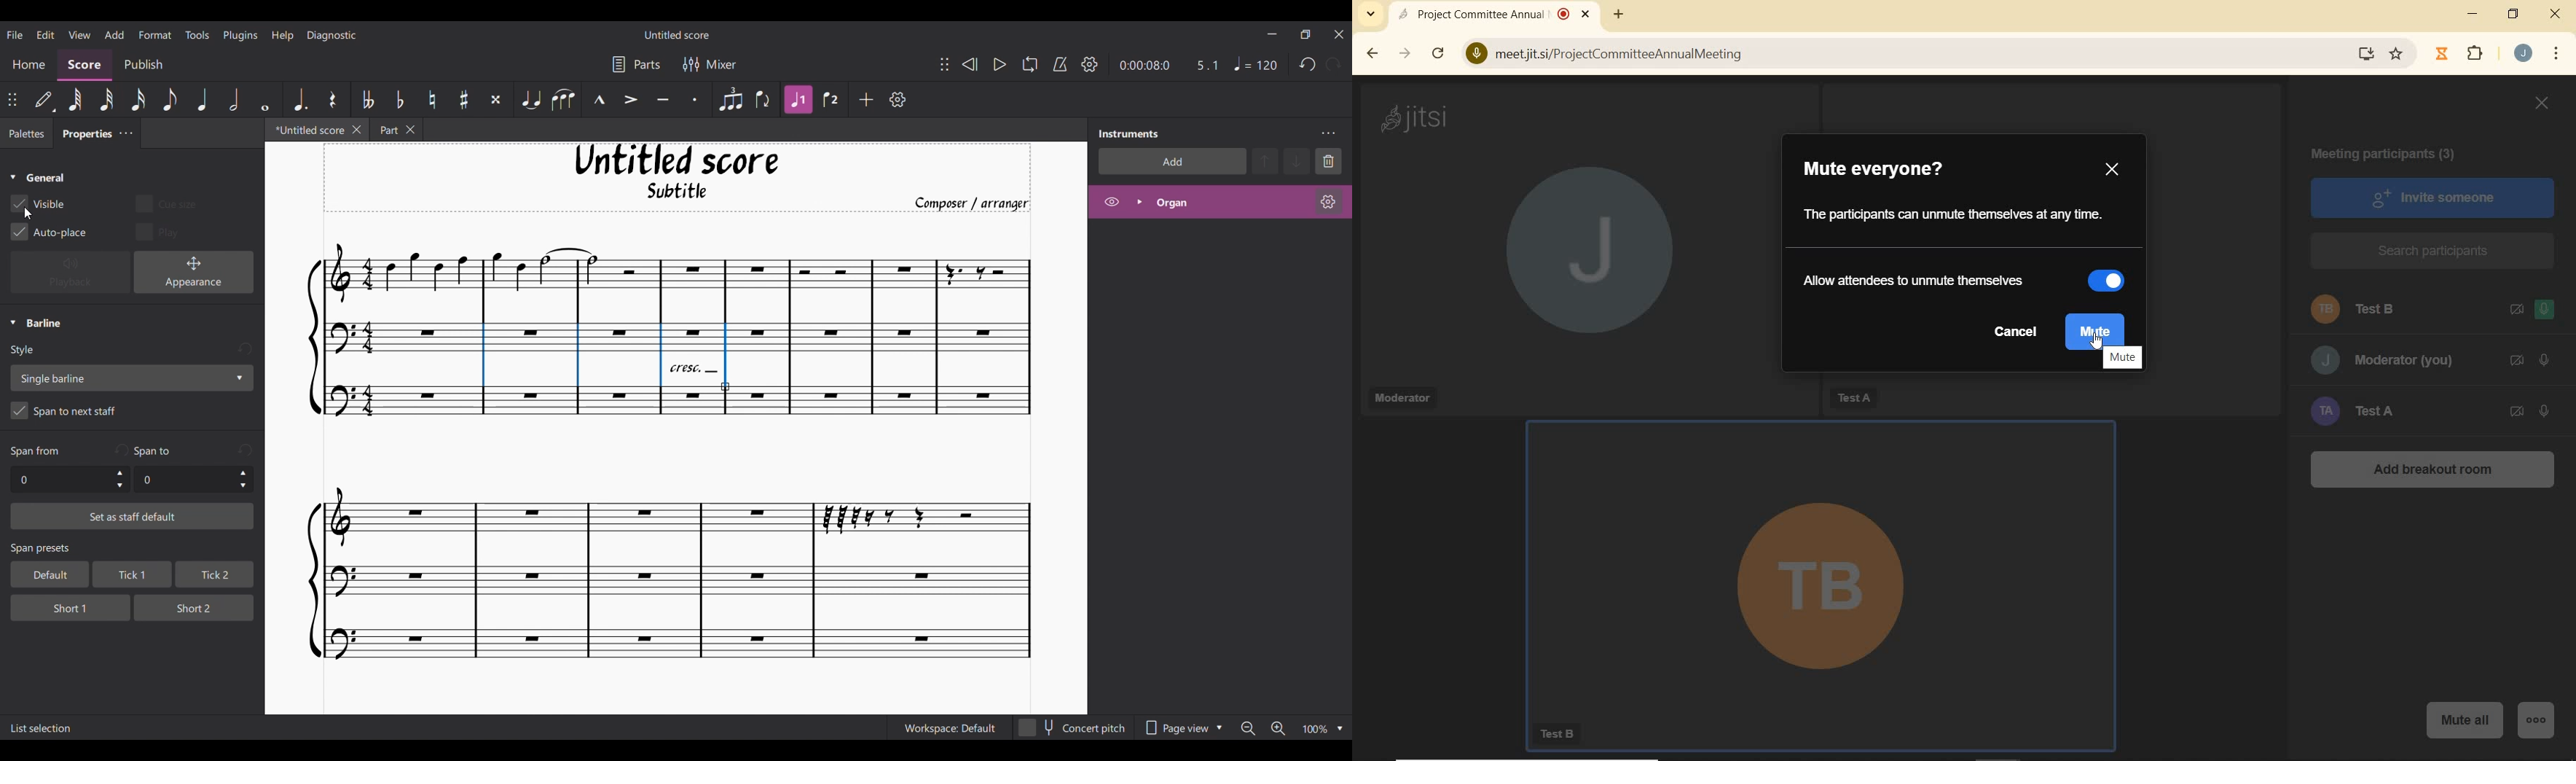 The height and width of the screenshot is (784, 2576). I want to click on 16th note, so click(139, 99).